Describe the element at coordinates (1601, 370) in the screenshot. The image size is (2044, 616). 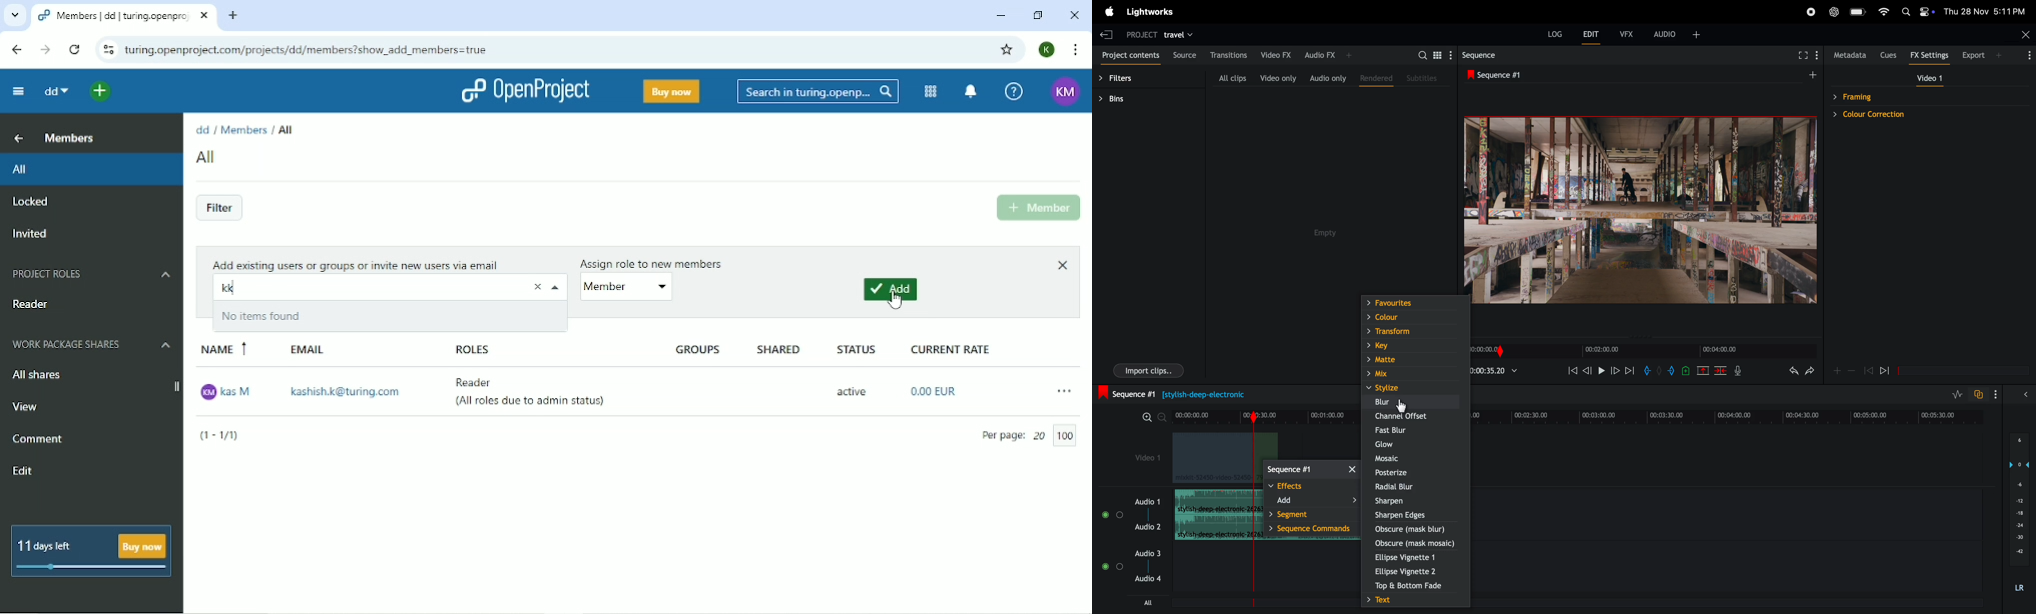
I see `pause and play` at that location.